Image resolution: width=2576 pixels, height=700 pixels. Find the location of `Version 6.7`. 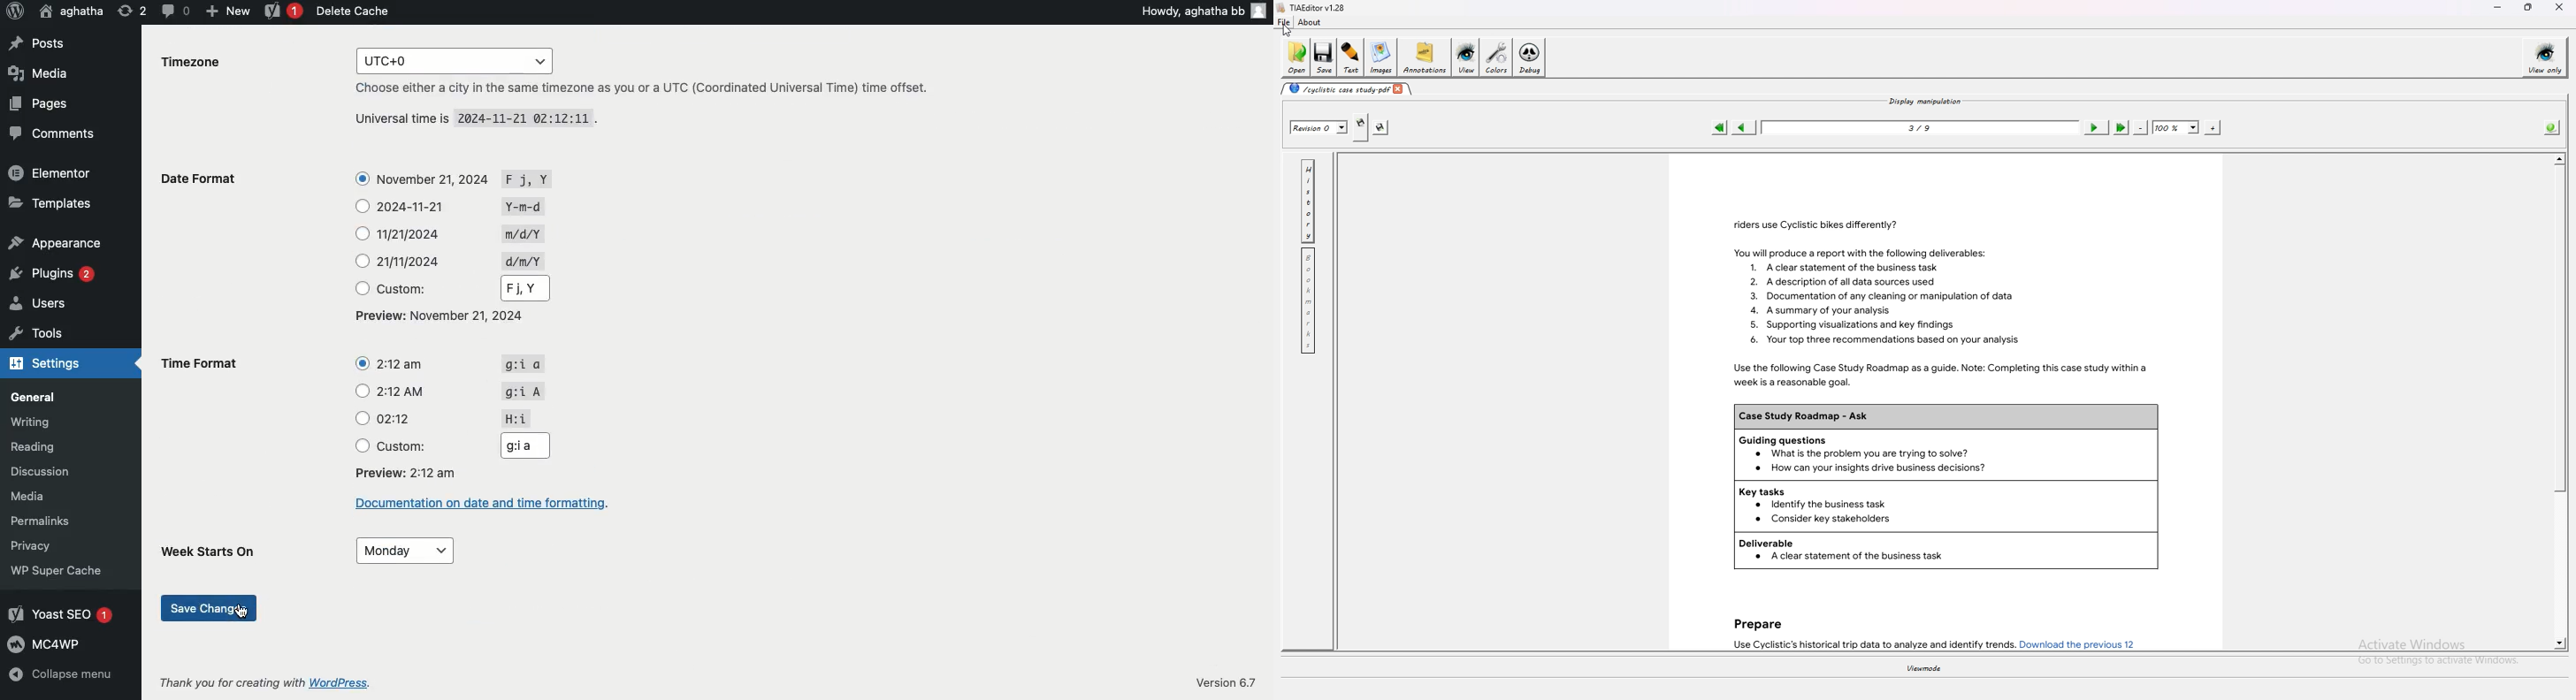

Version 6.7 is located at coordinates (1223, 679).